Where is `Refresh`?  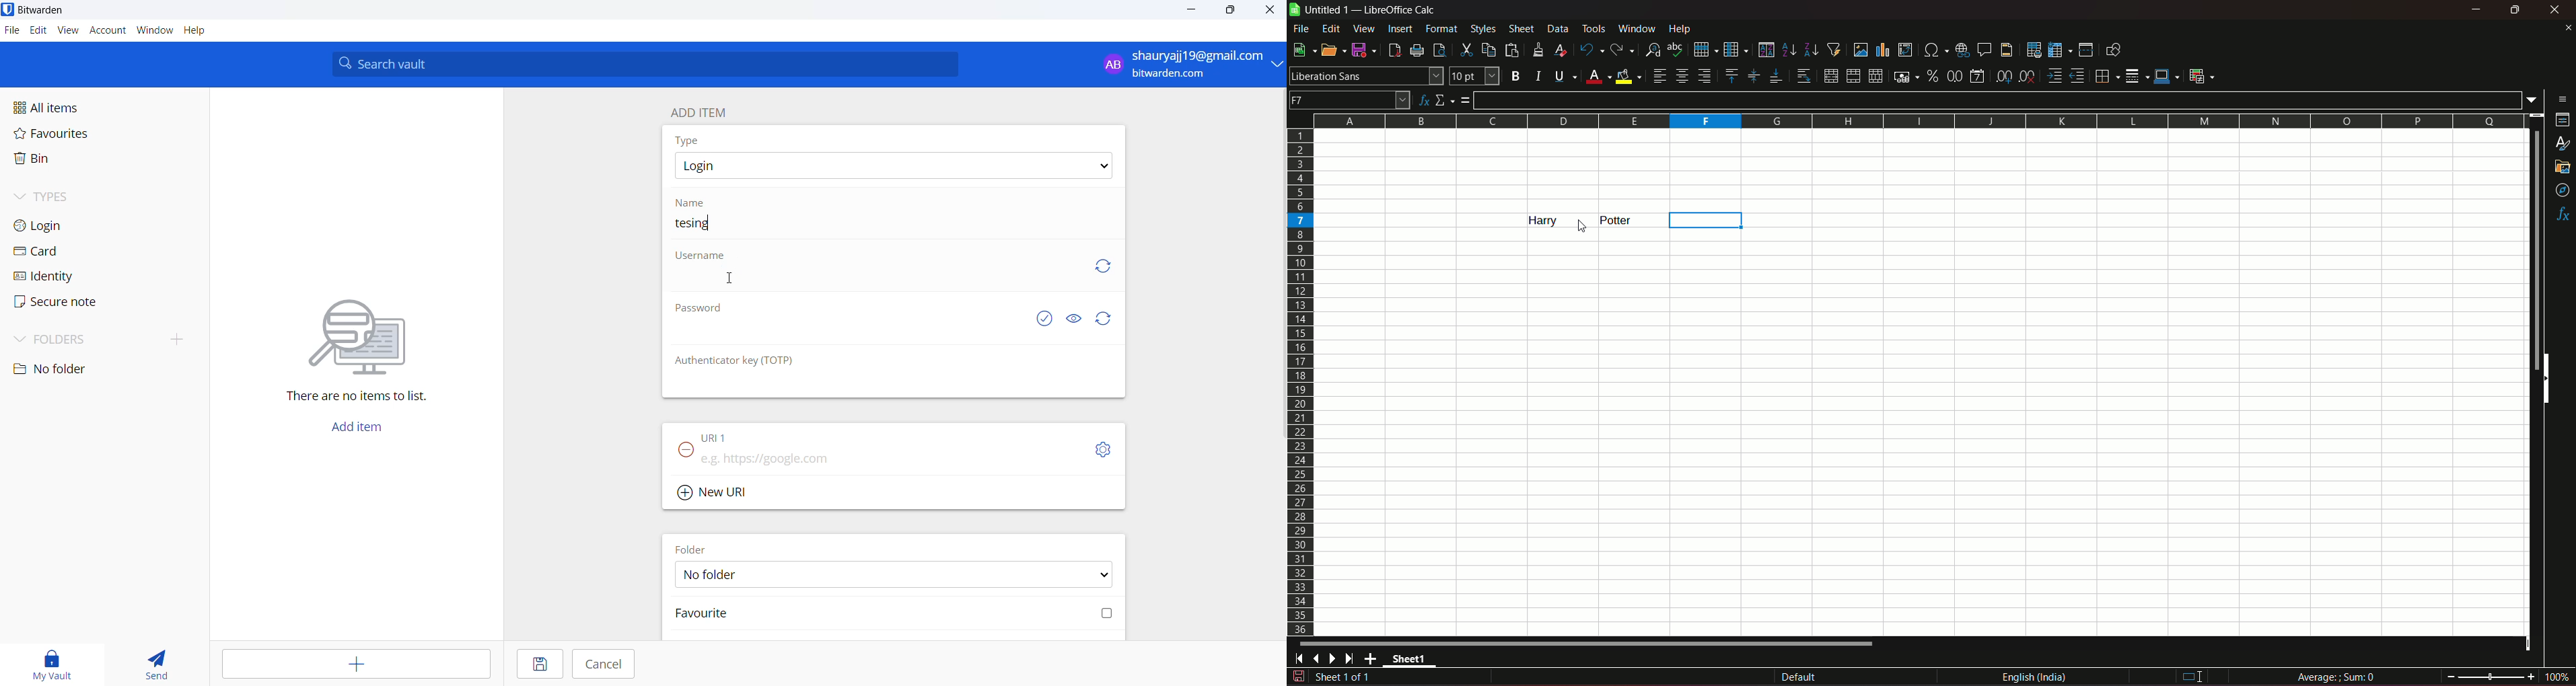
Refresh is located at coordinates (1110, 319).